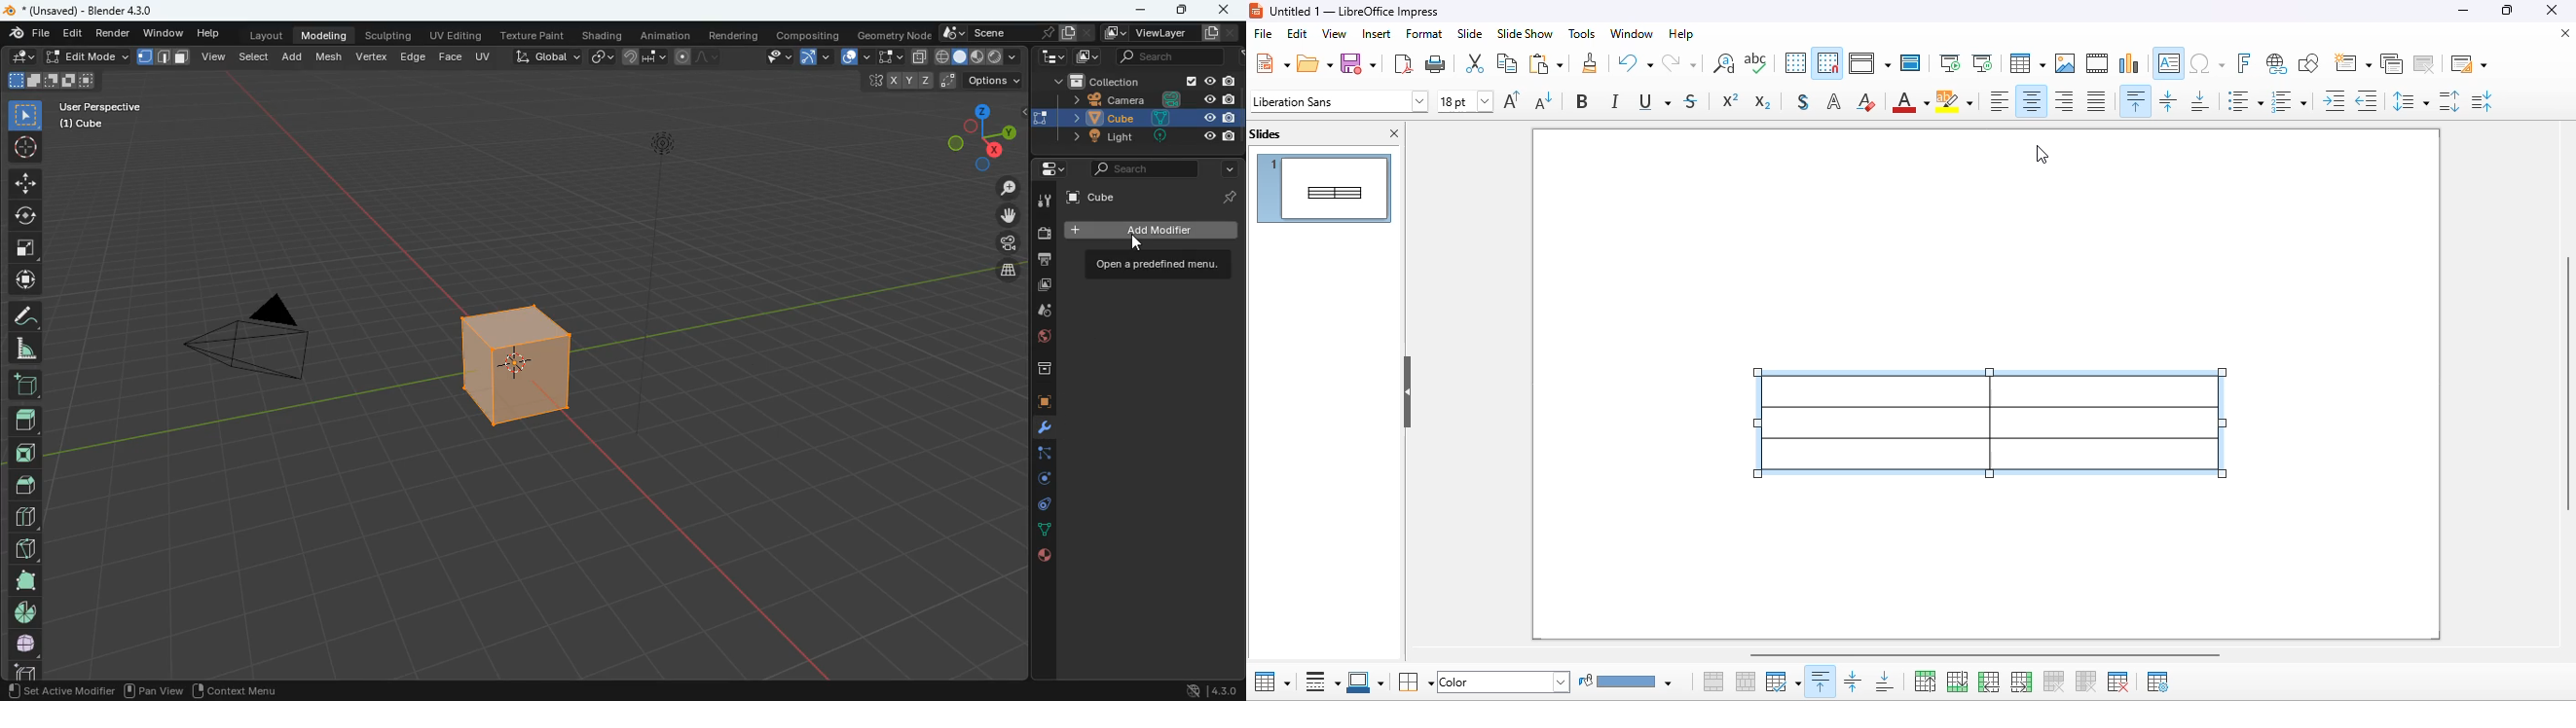 The image size is (2576, 728). What do you see at coordinates (2465, 11) in the screenshot?
I see `minimize` at bounding box center [2465, 11].